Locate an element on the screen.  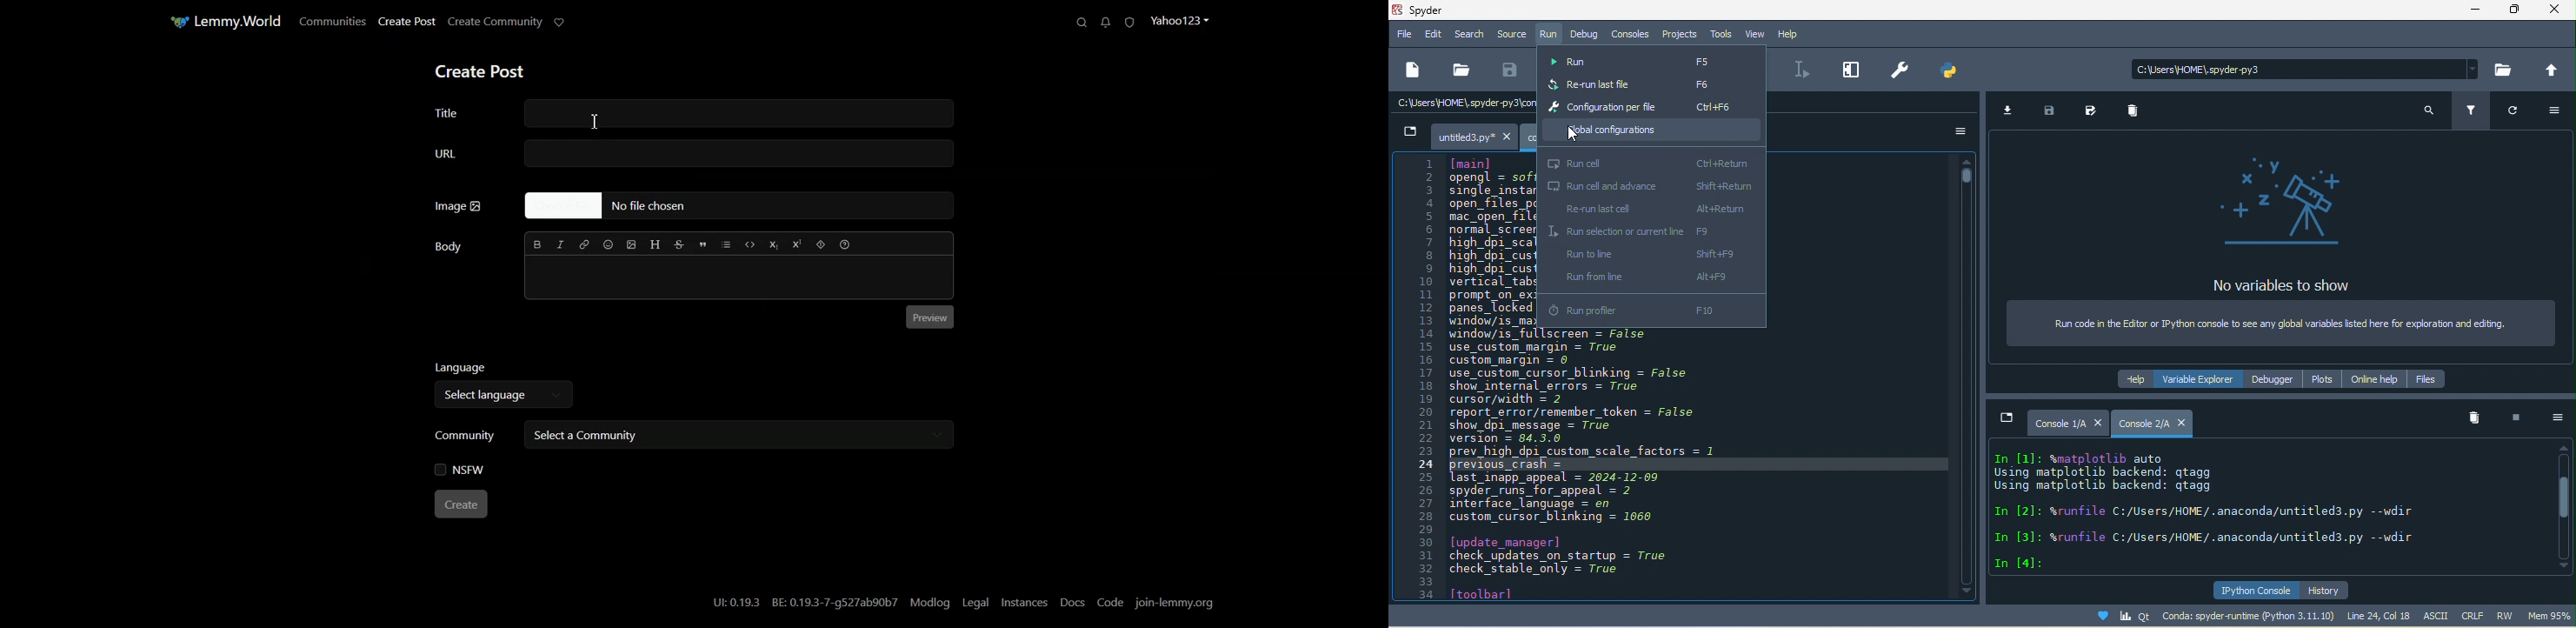
Select language is located at coordinates (498, 396).